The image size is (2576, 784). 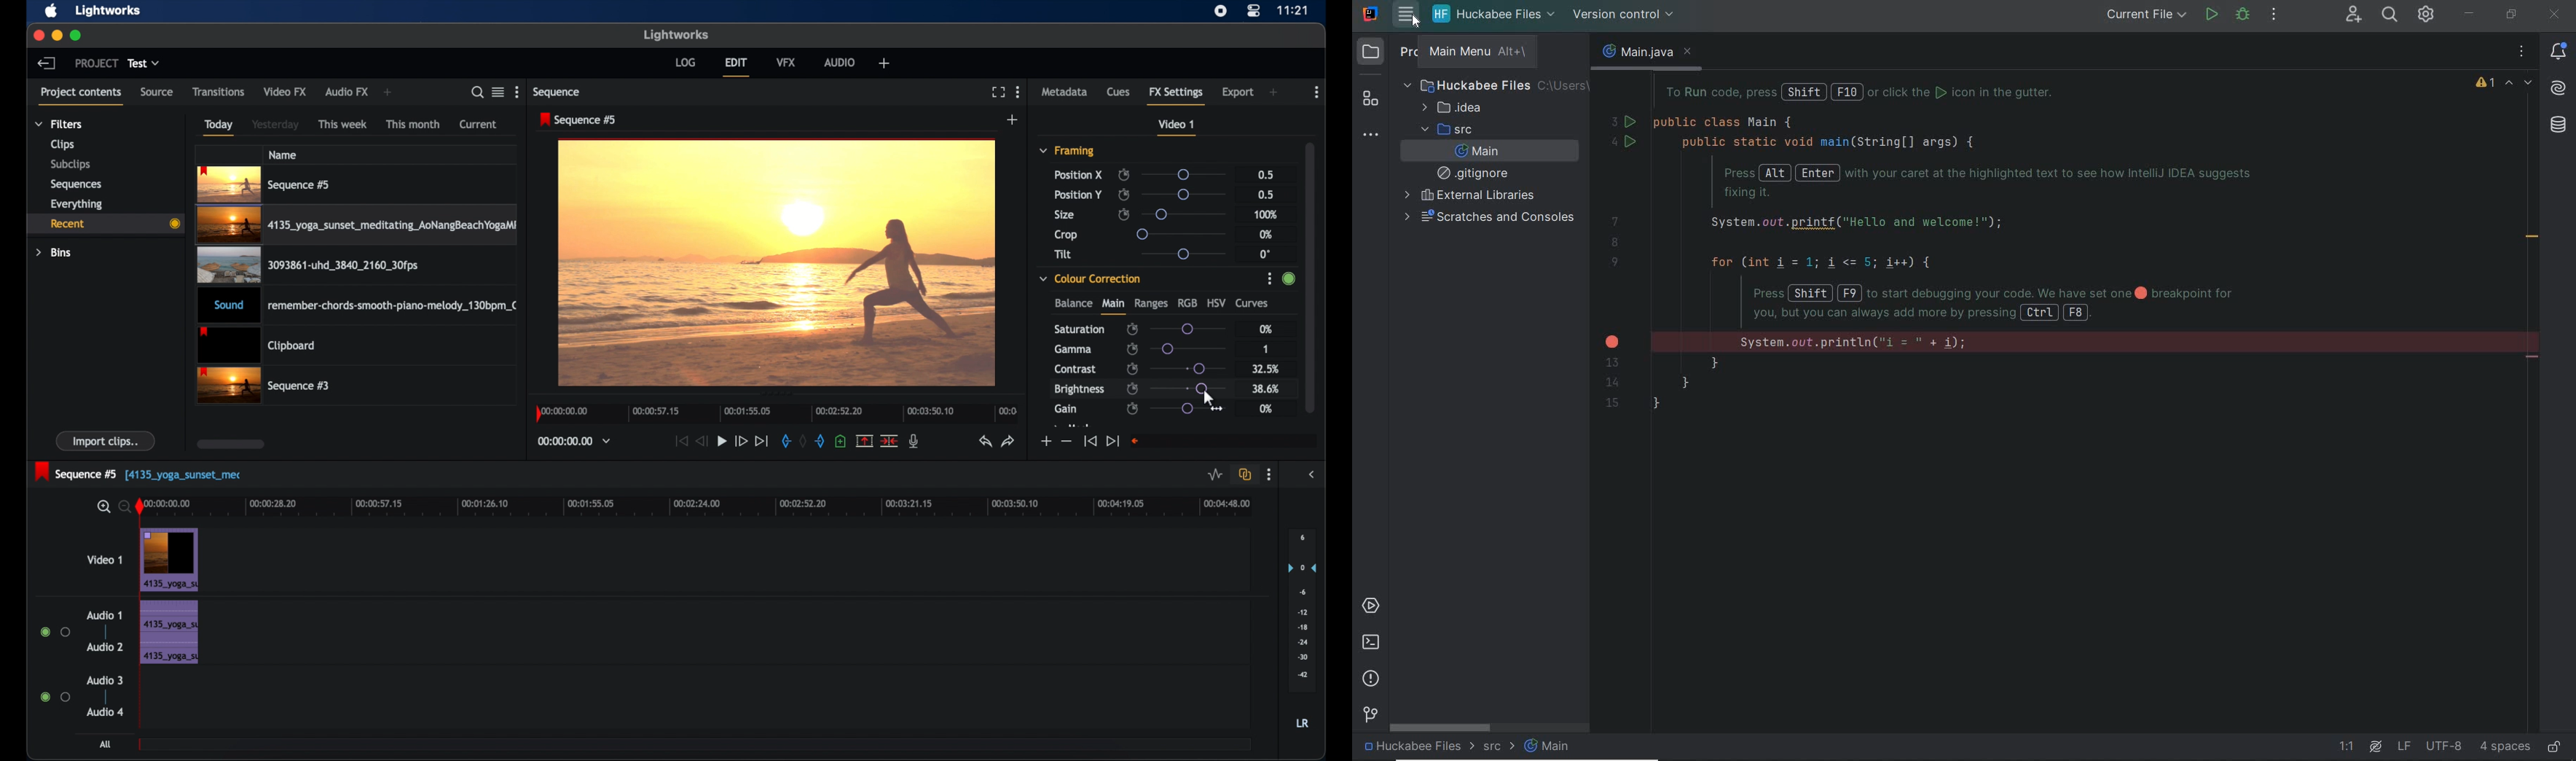 What do you see at coordinates (106, 646) in the screenshot?
I see `audio 2` at bounding box center [106, 646].